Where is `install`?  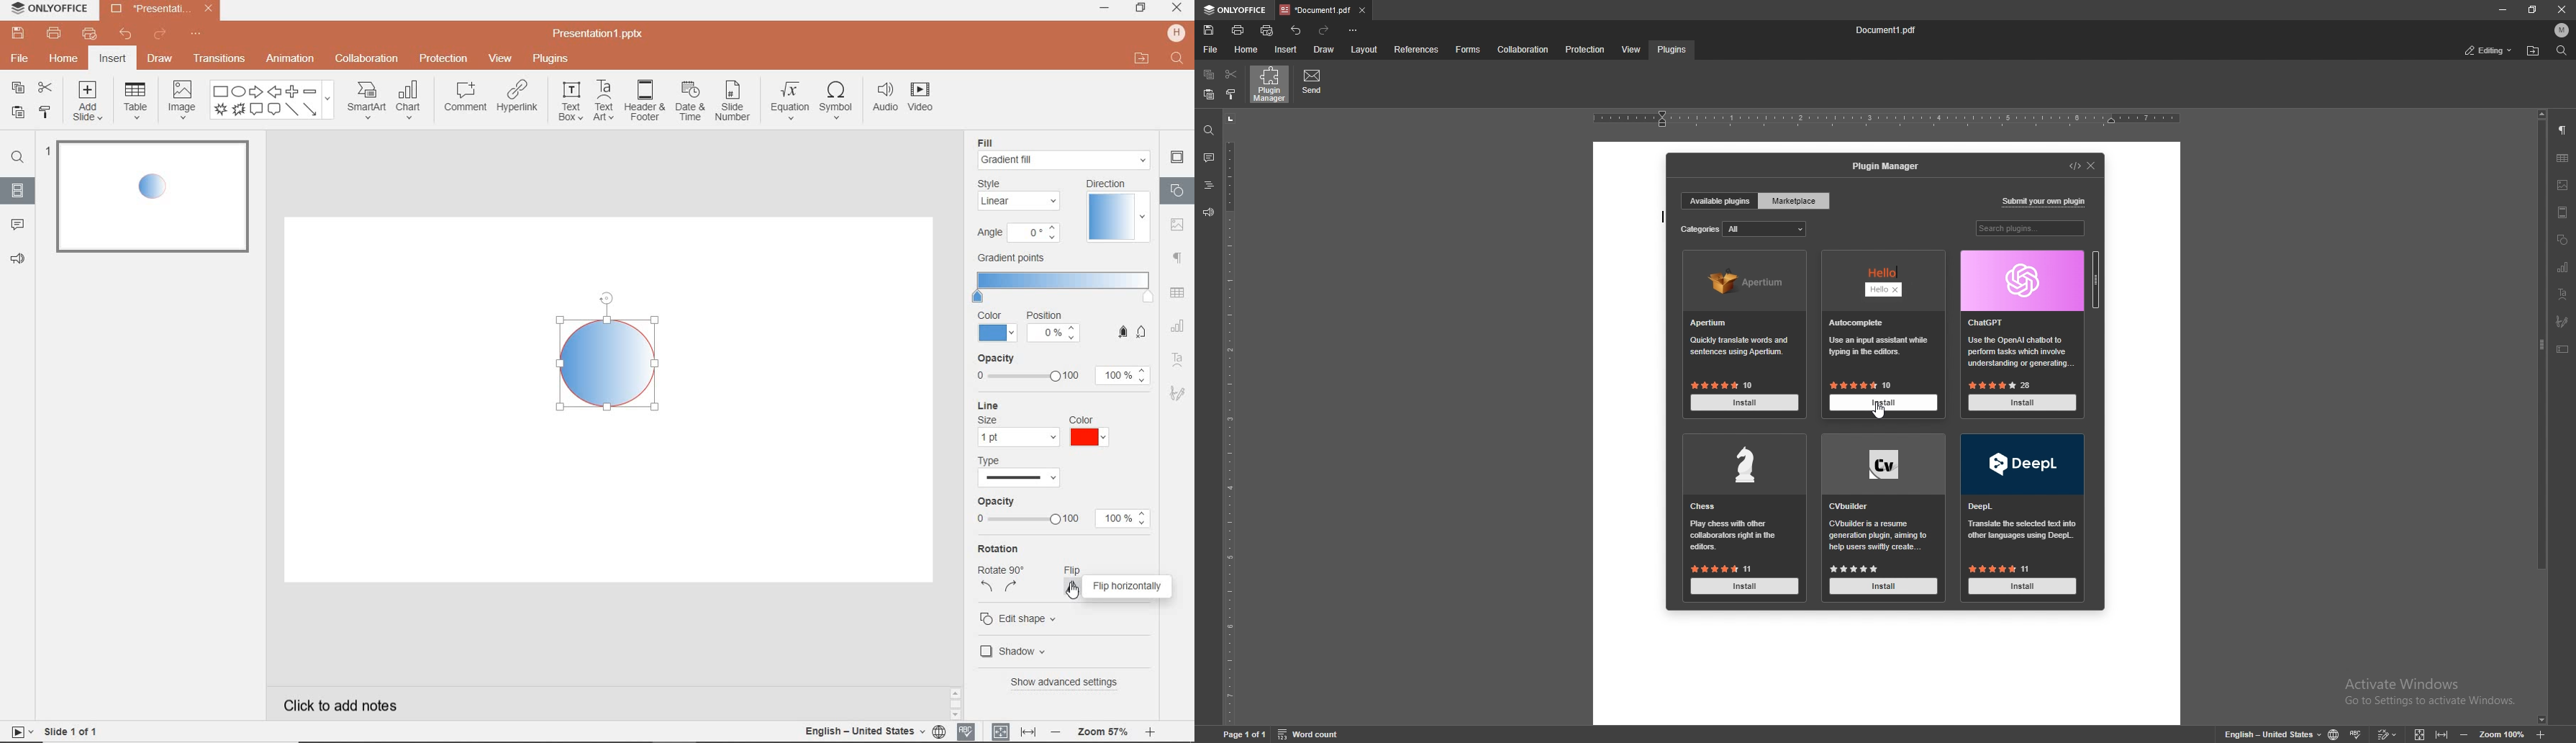
install is located at coordinates (2023, 587).